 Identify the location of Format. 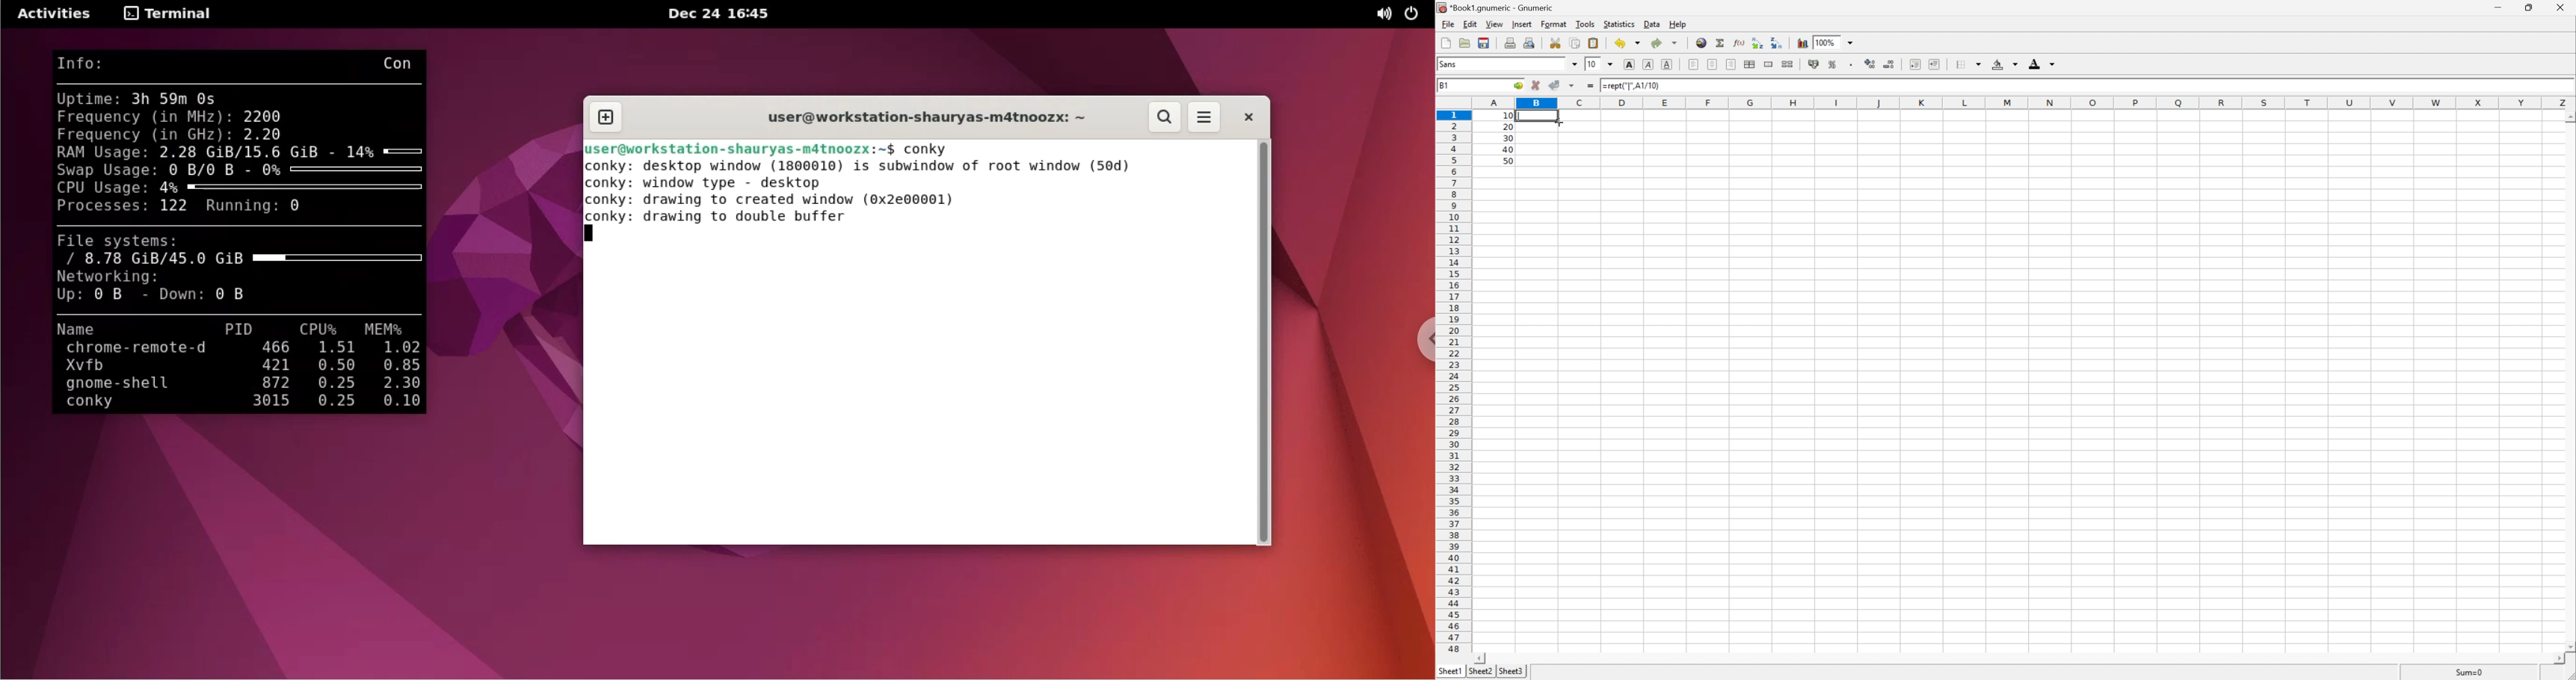
(1554, 24).